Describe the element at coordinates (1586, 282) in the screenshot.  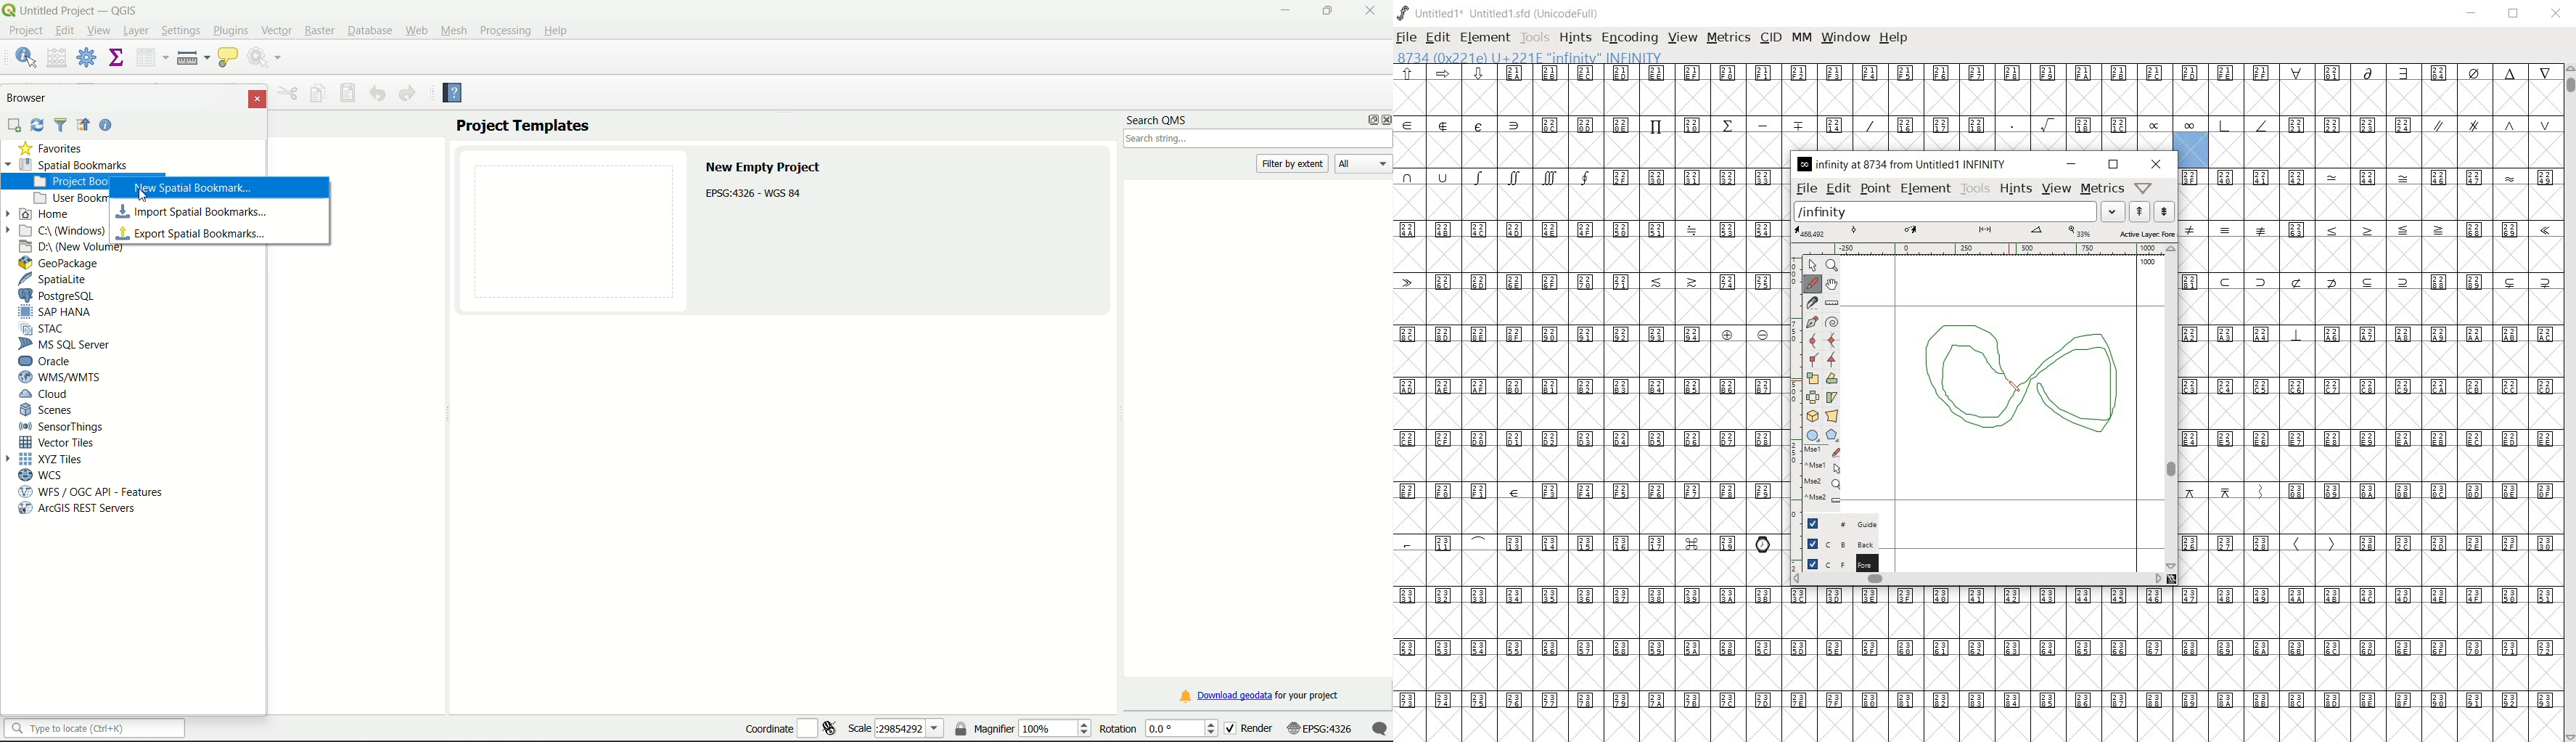
I see `Unicode code points` at that location.